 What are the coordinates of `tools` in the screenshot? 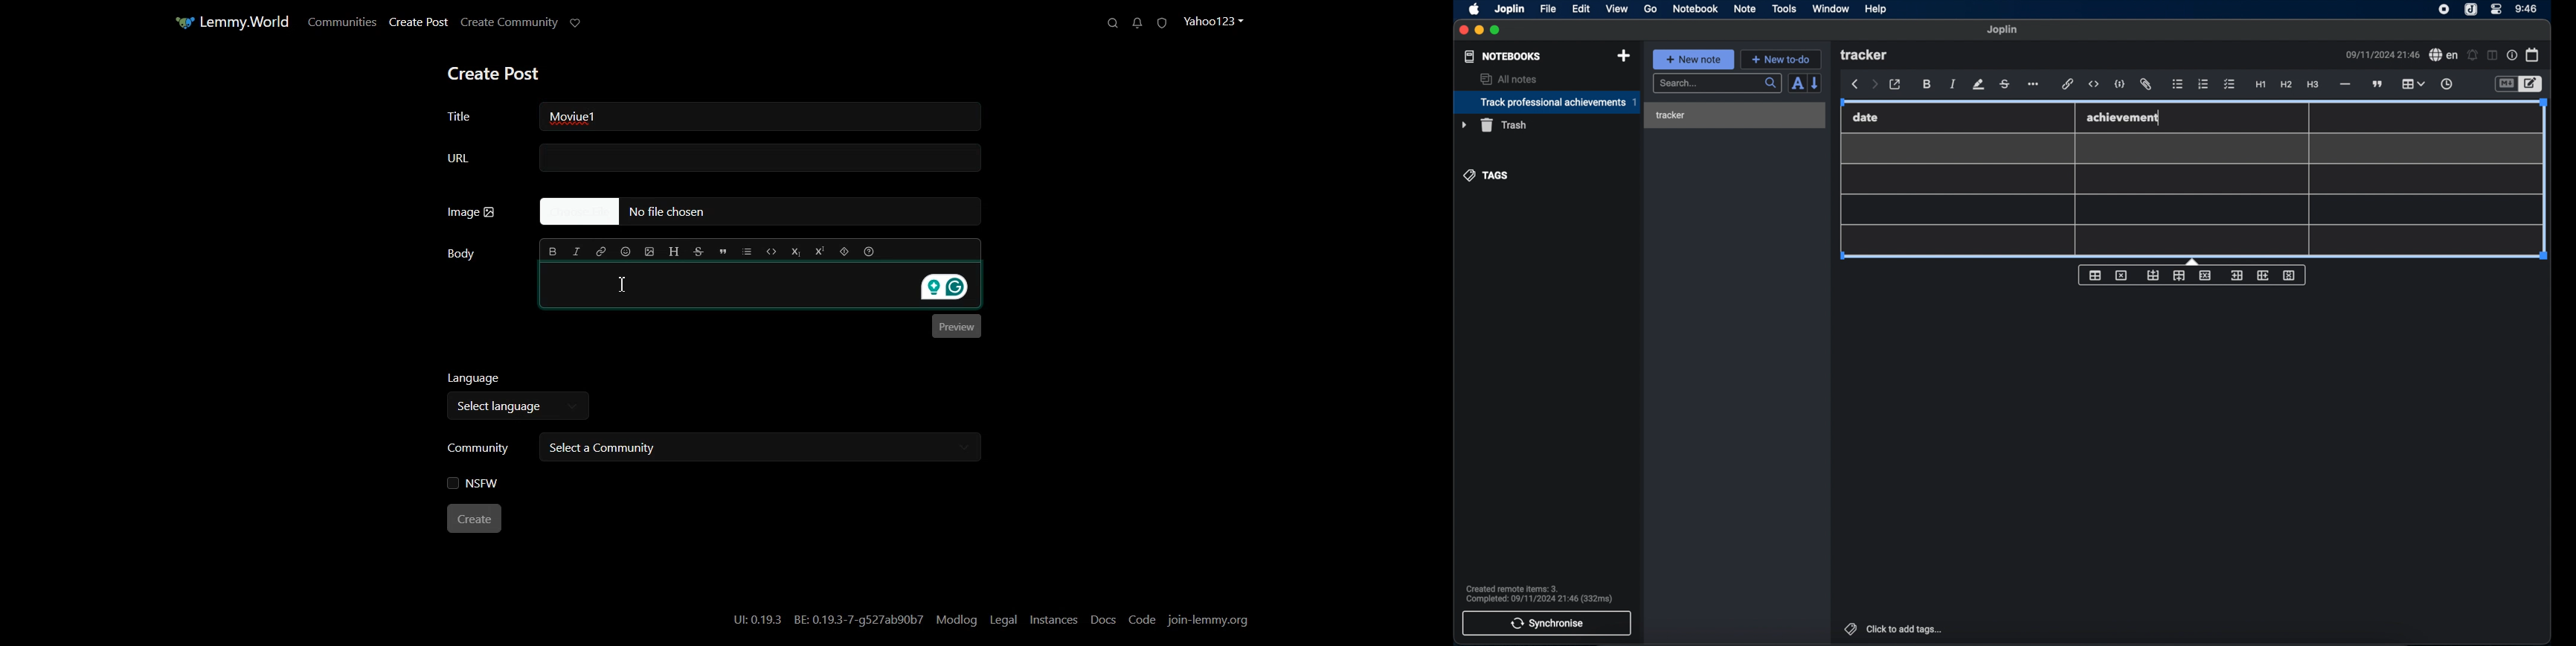 It's located at (1785, 9).